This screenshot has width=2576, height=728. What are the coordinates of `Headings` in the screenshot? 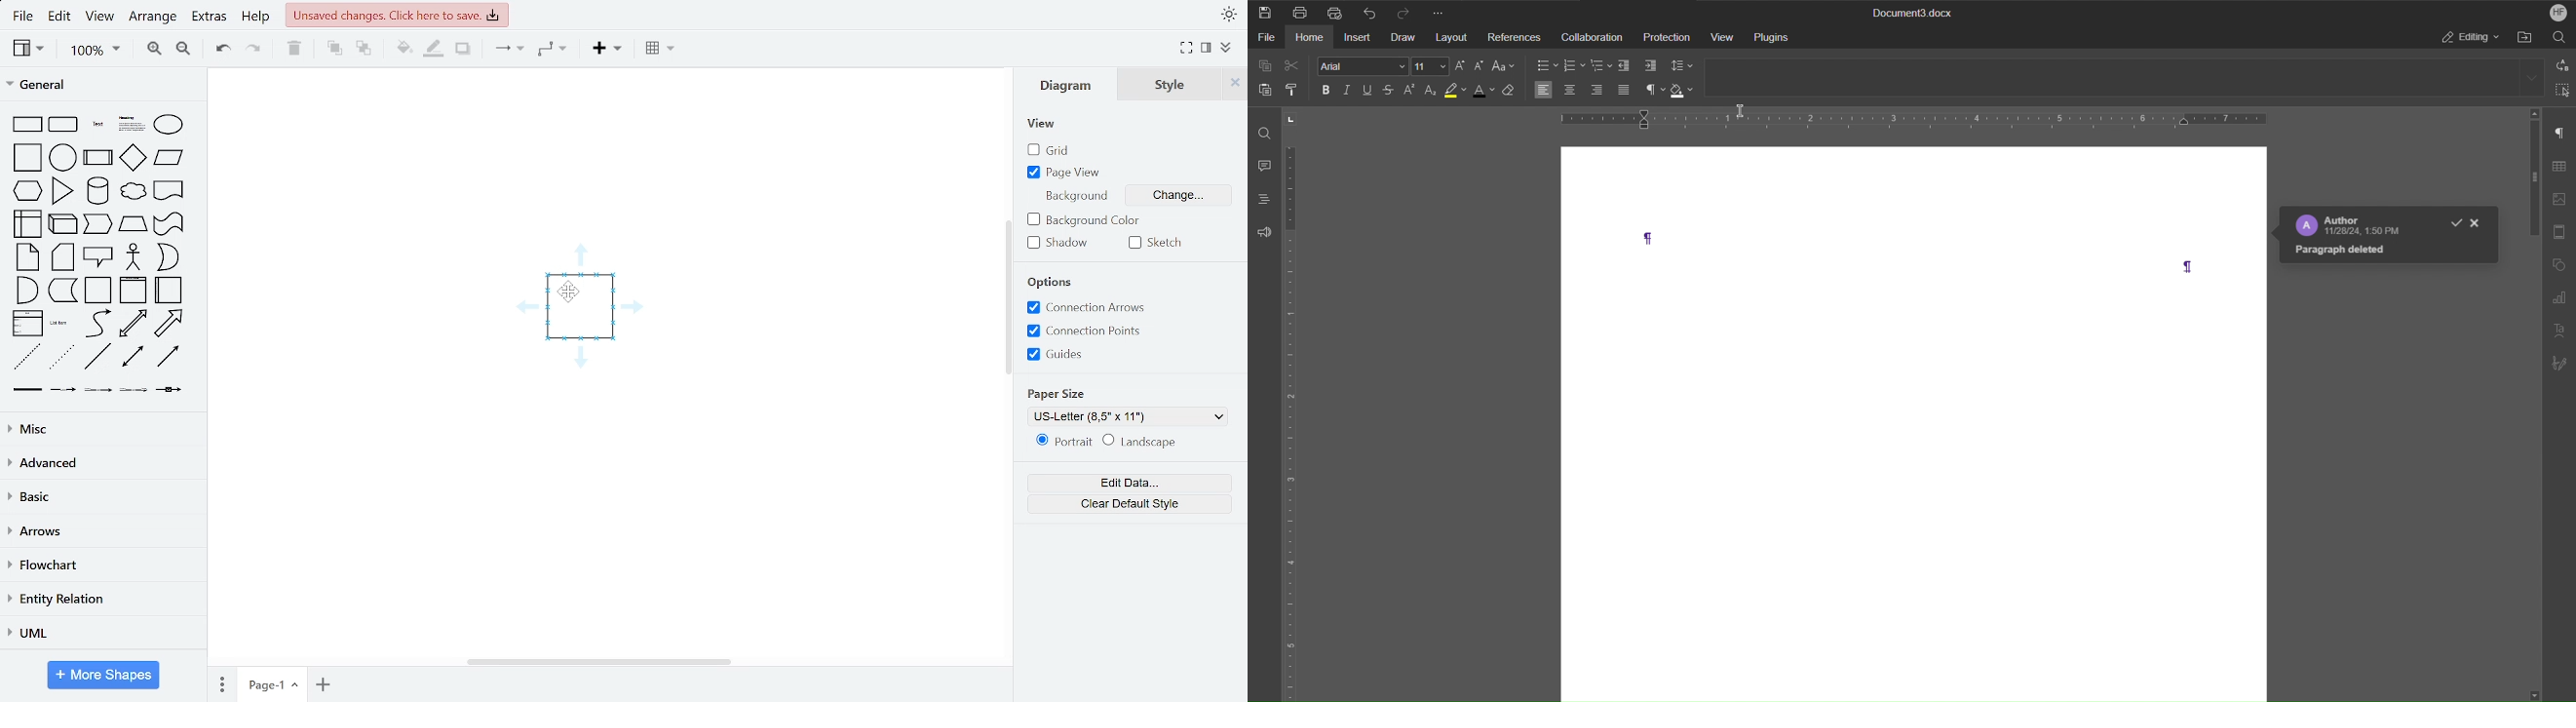 It's located at (1263, 199).